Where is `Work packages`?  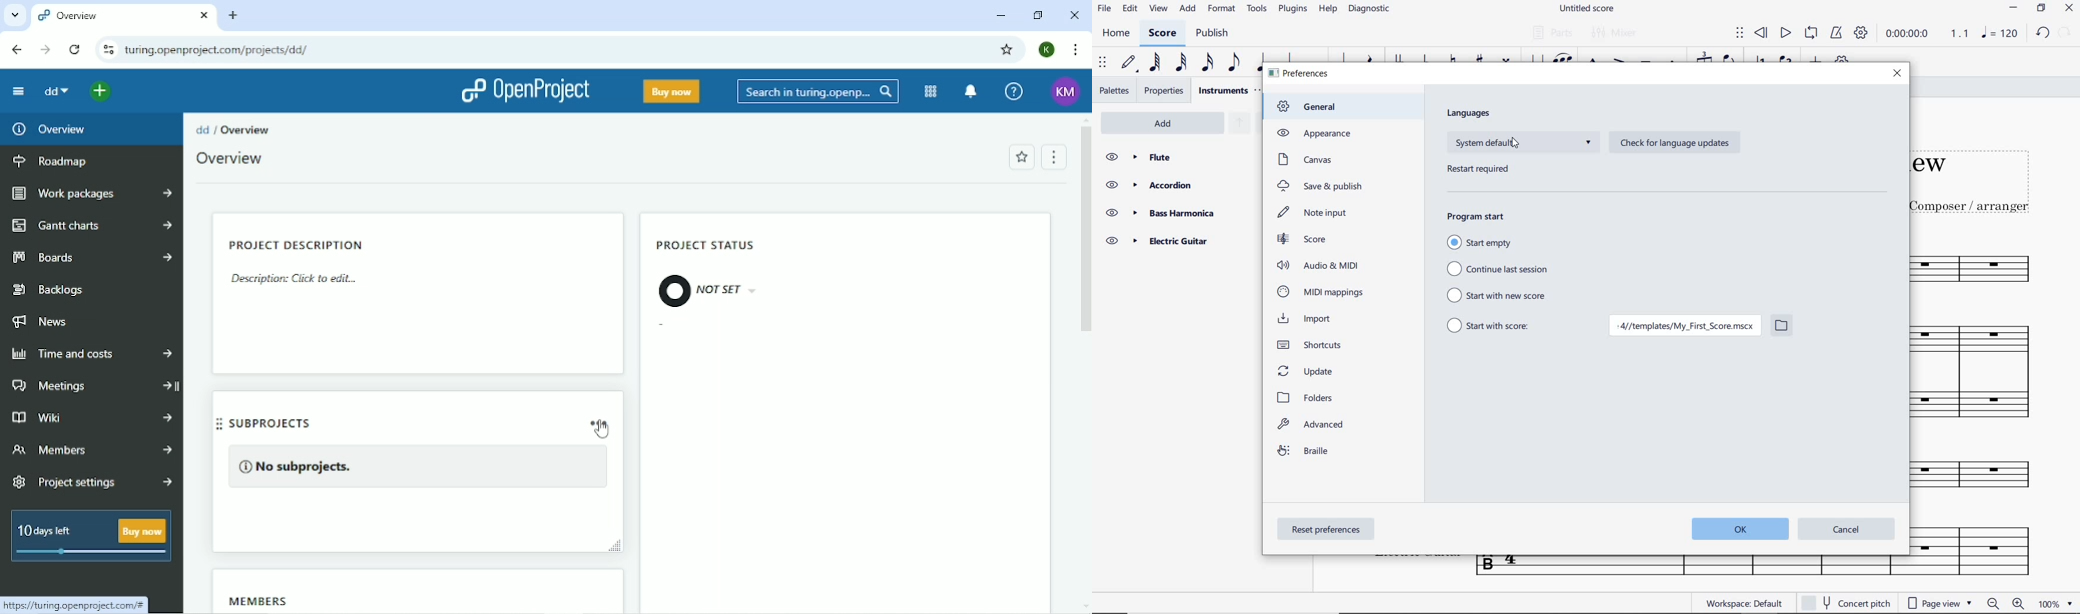 Work packages is located at coordinates (93, 194).